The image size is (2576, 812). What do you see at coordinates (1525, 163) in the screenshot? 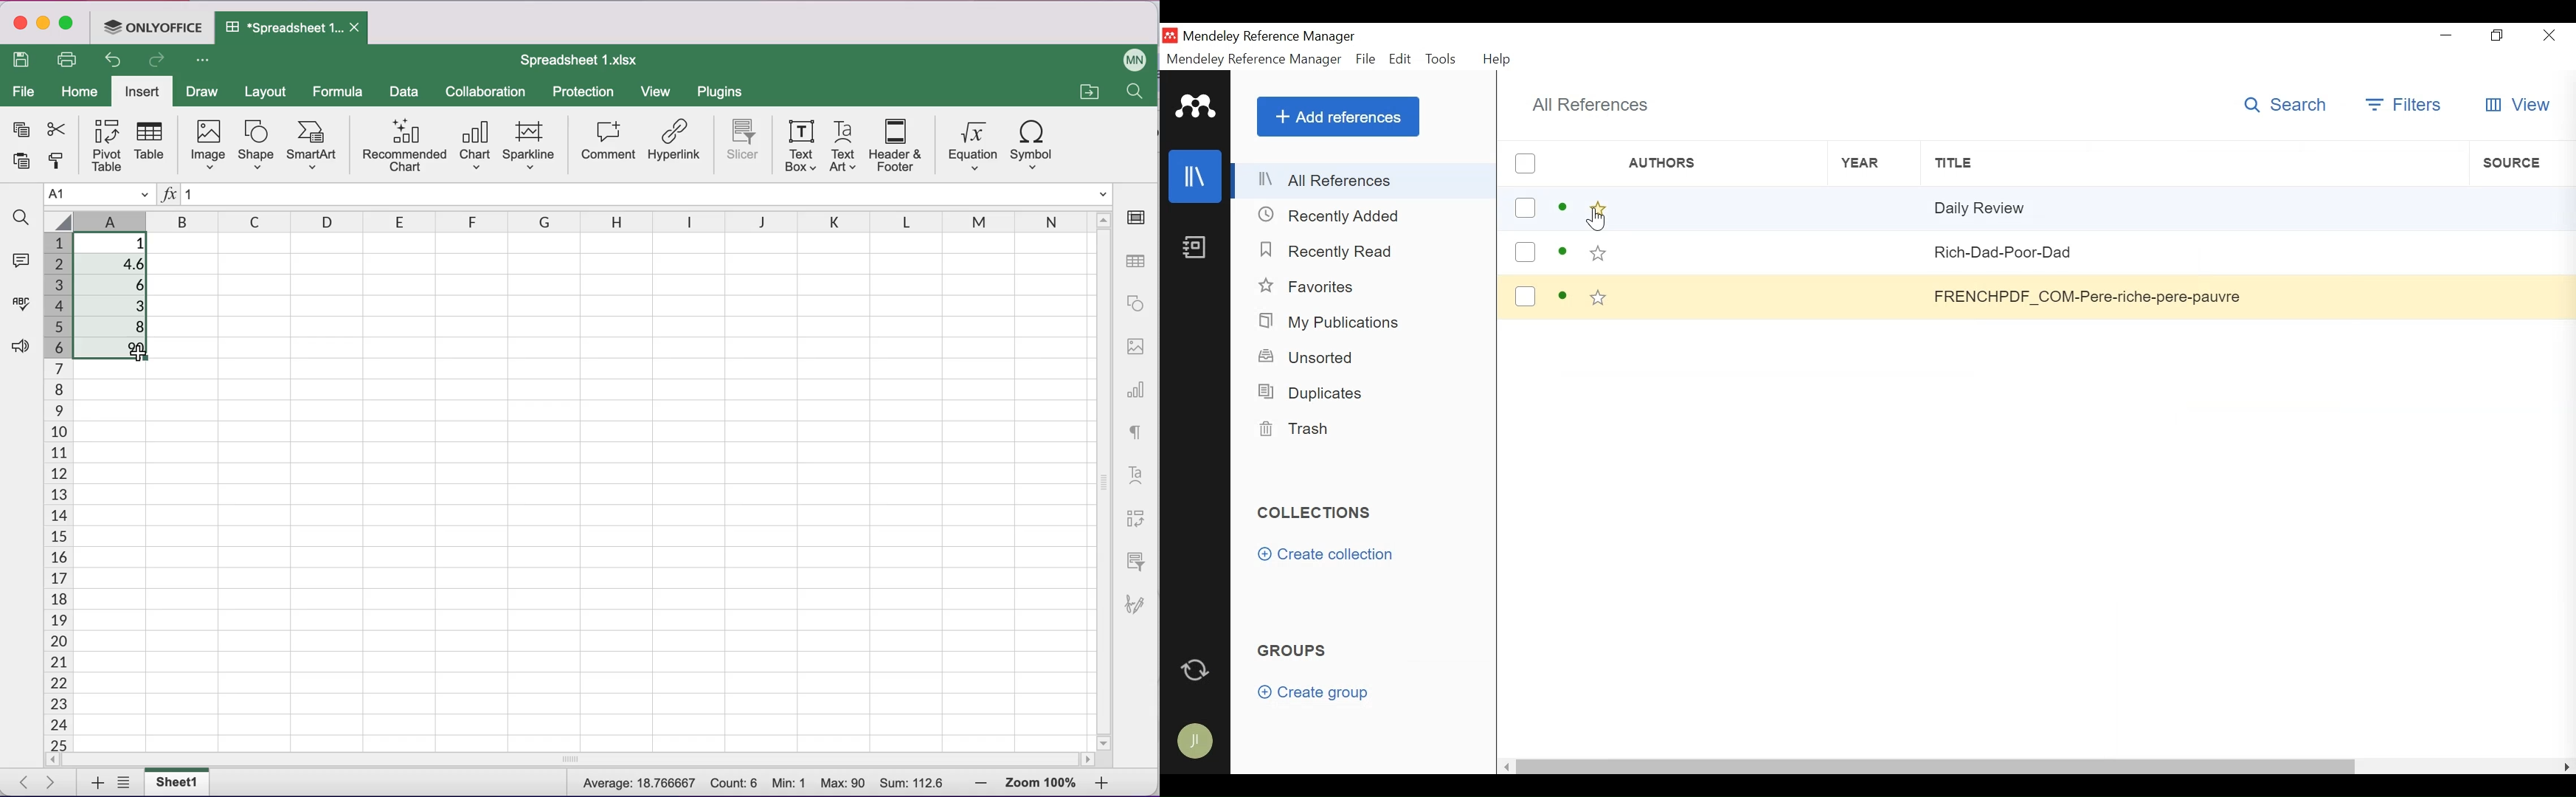
I see `(un)Select` at bounding box center [1525, 163].